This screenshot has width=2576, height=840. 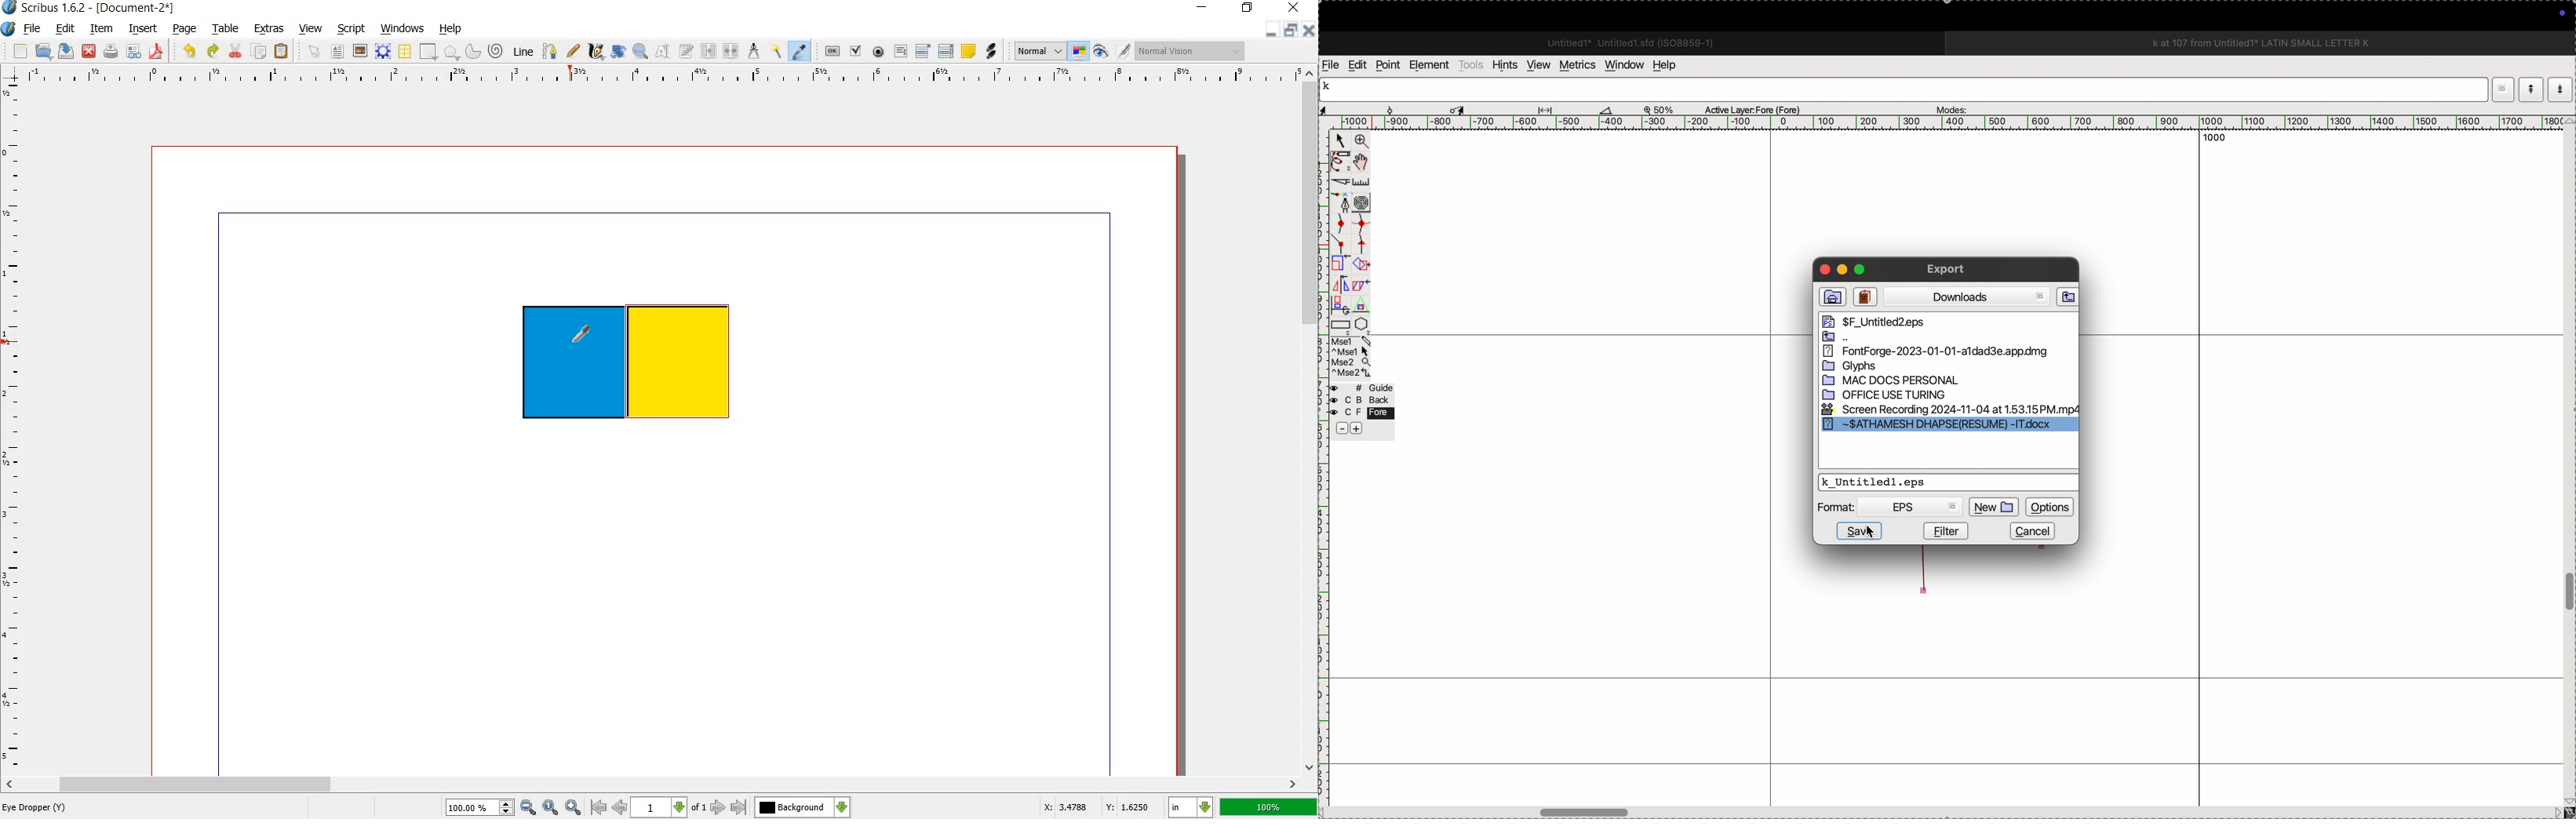 What do you see at coordinates (855, 51) in the screenshot?
I see `pdf check box` at bounding box center [855, 51].